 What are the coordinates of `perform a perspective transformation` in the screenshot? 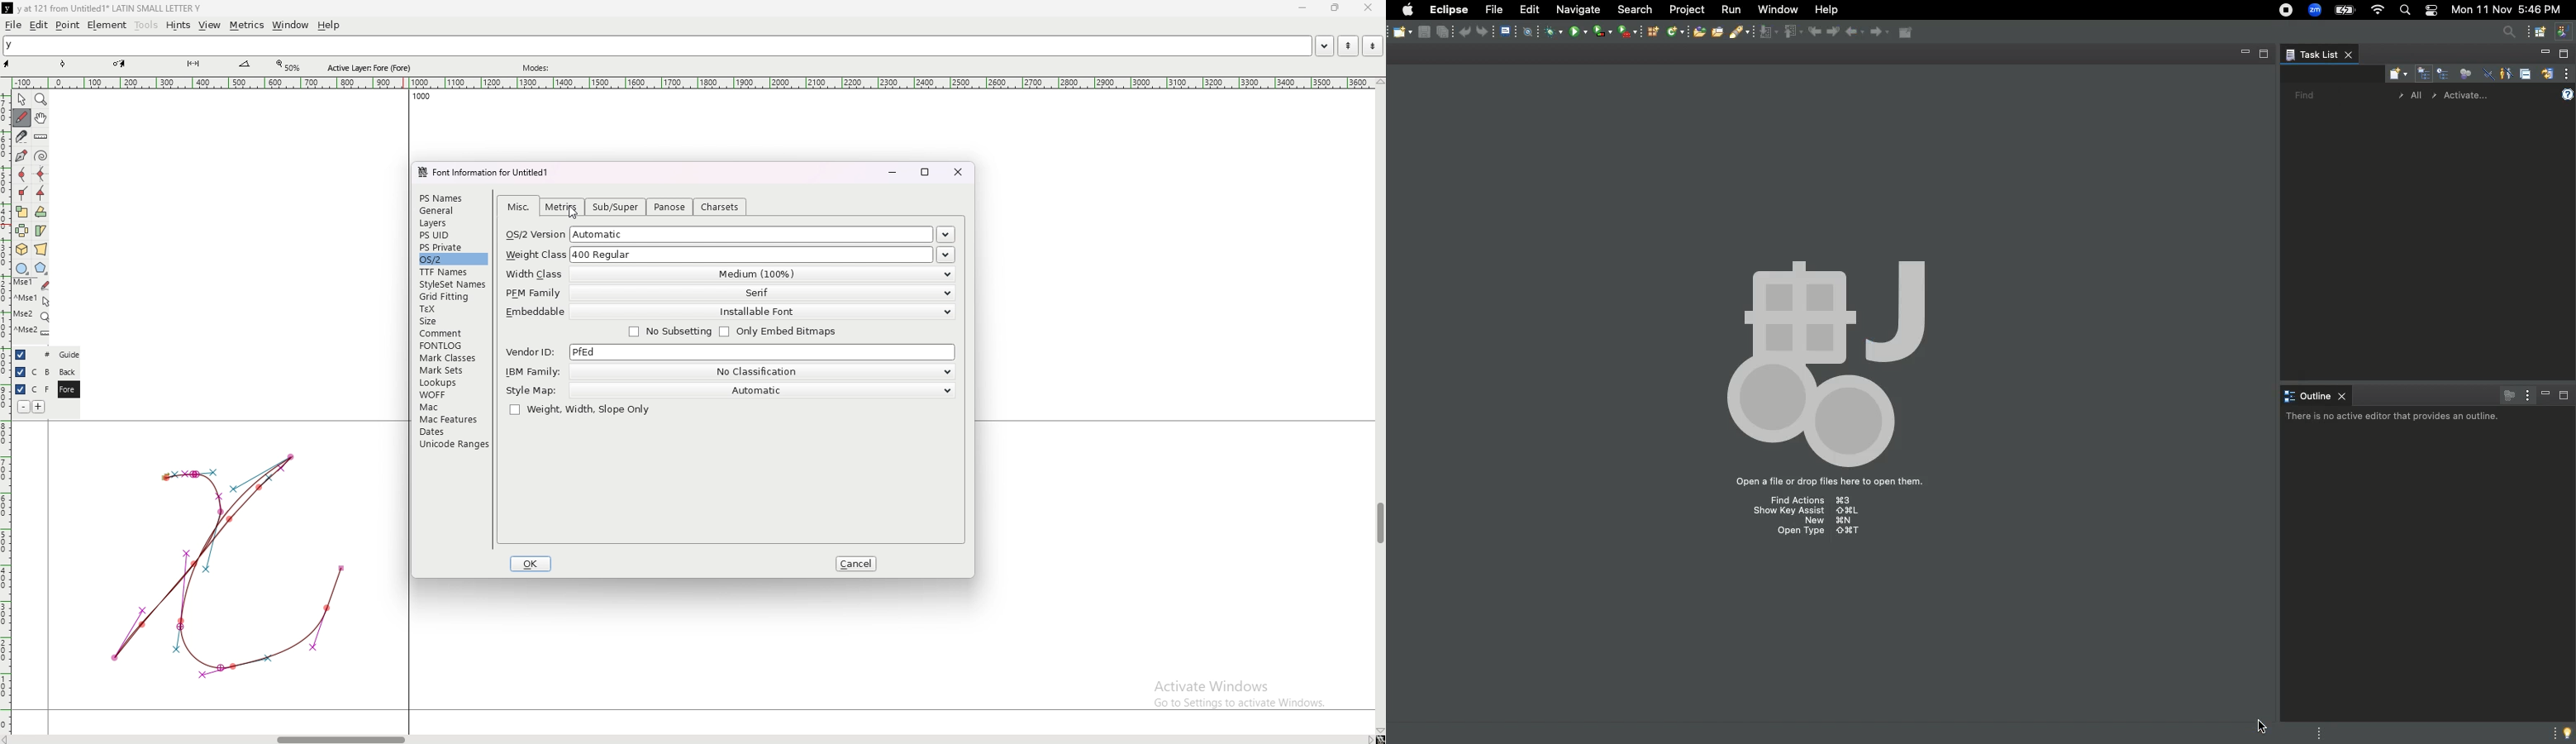 It's located at (41, 249).